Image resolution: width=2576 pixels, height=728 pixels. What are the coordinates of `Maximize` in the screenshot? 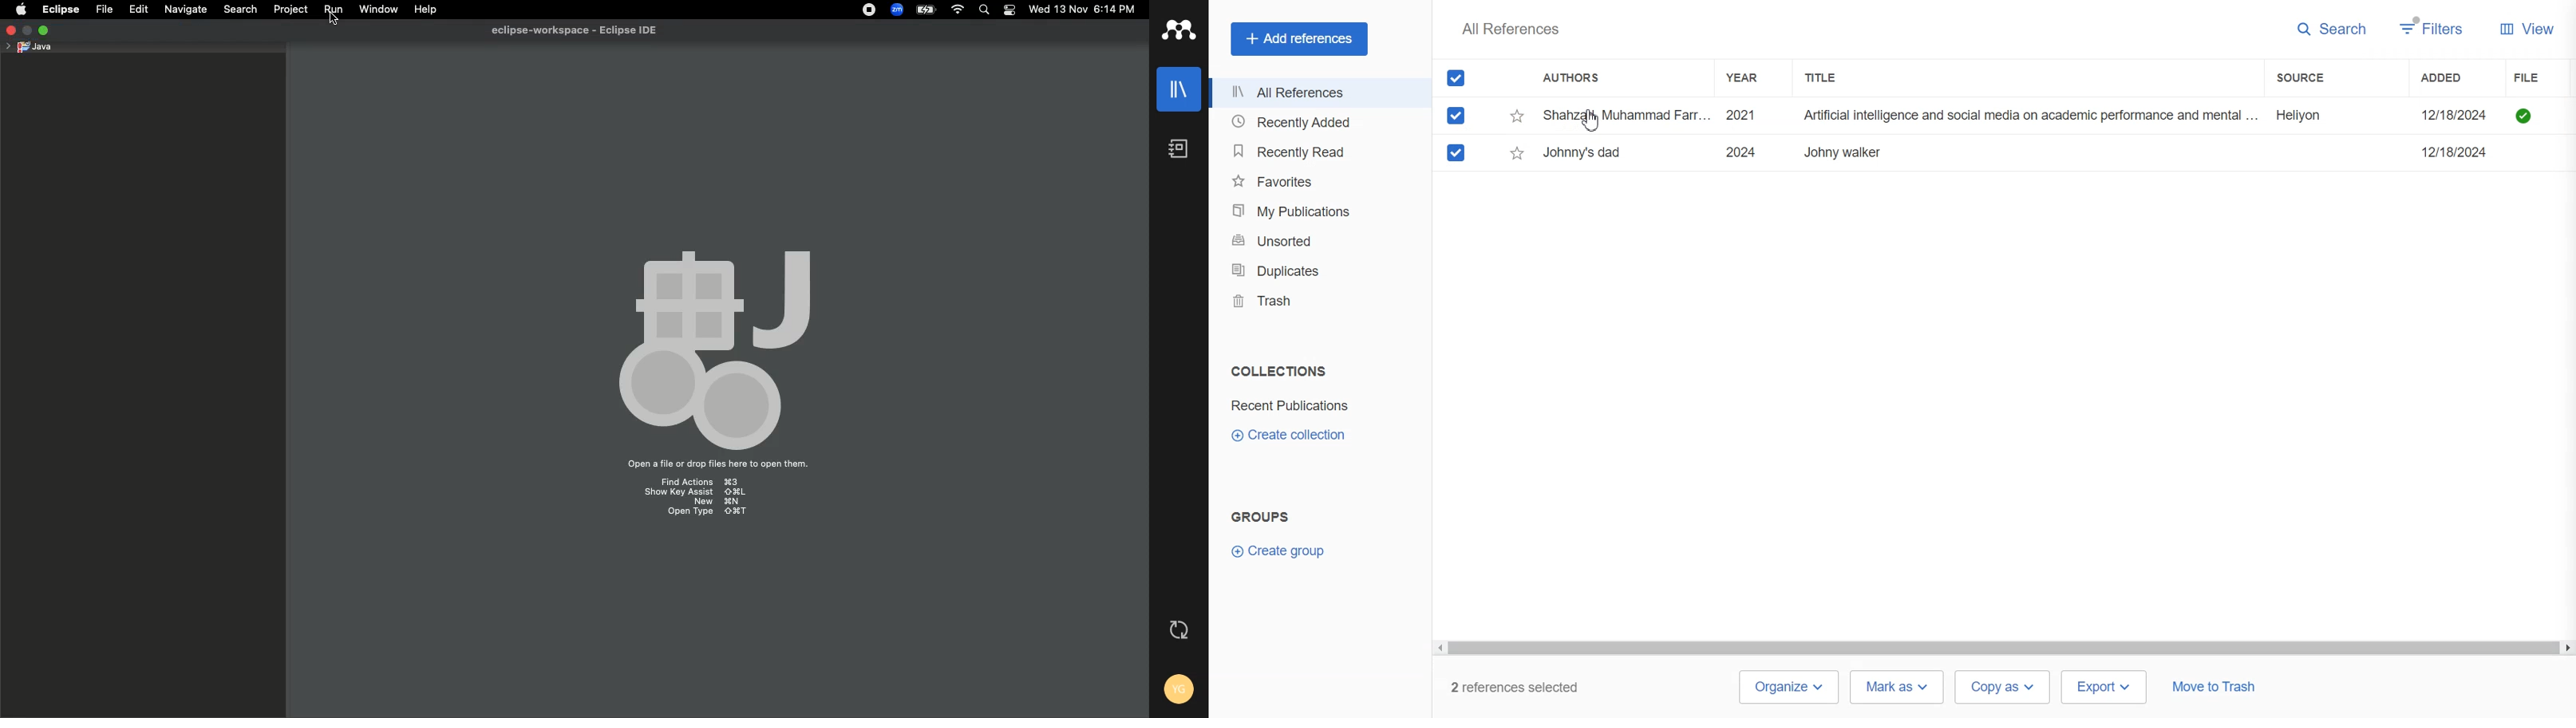 It's located at (44, 30).